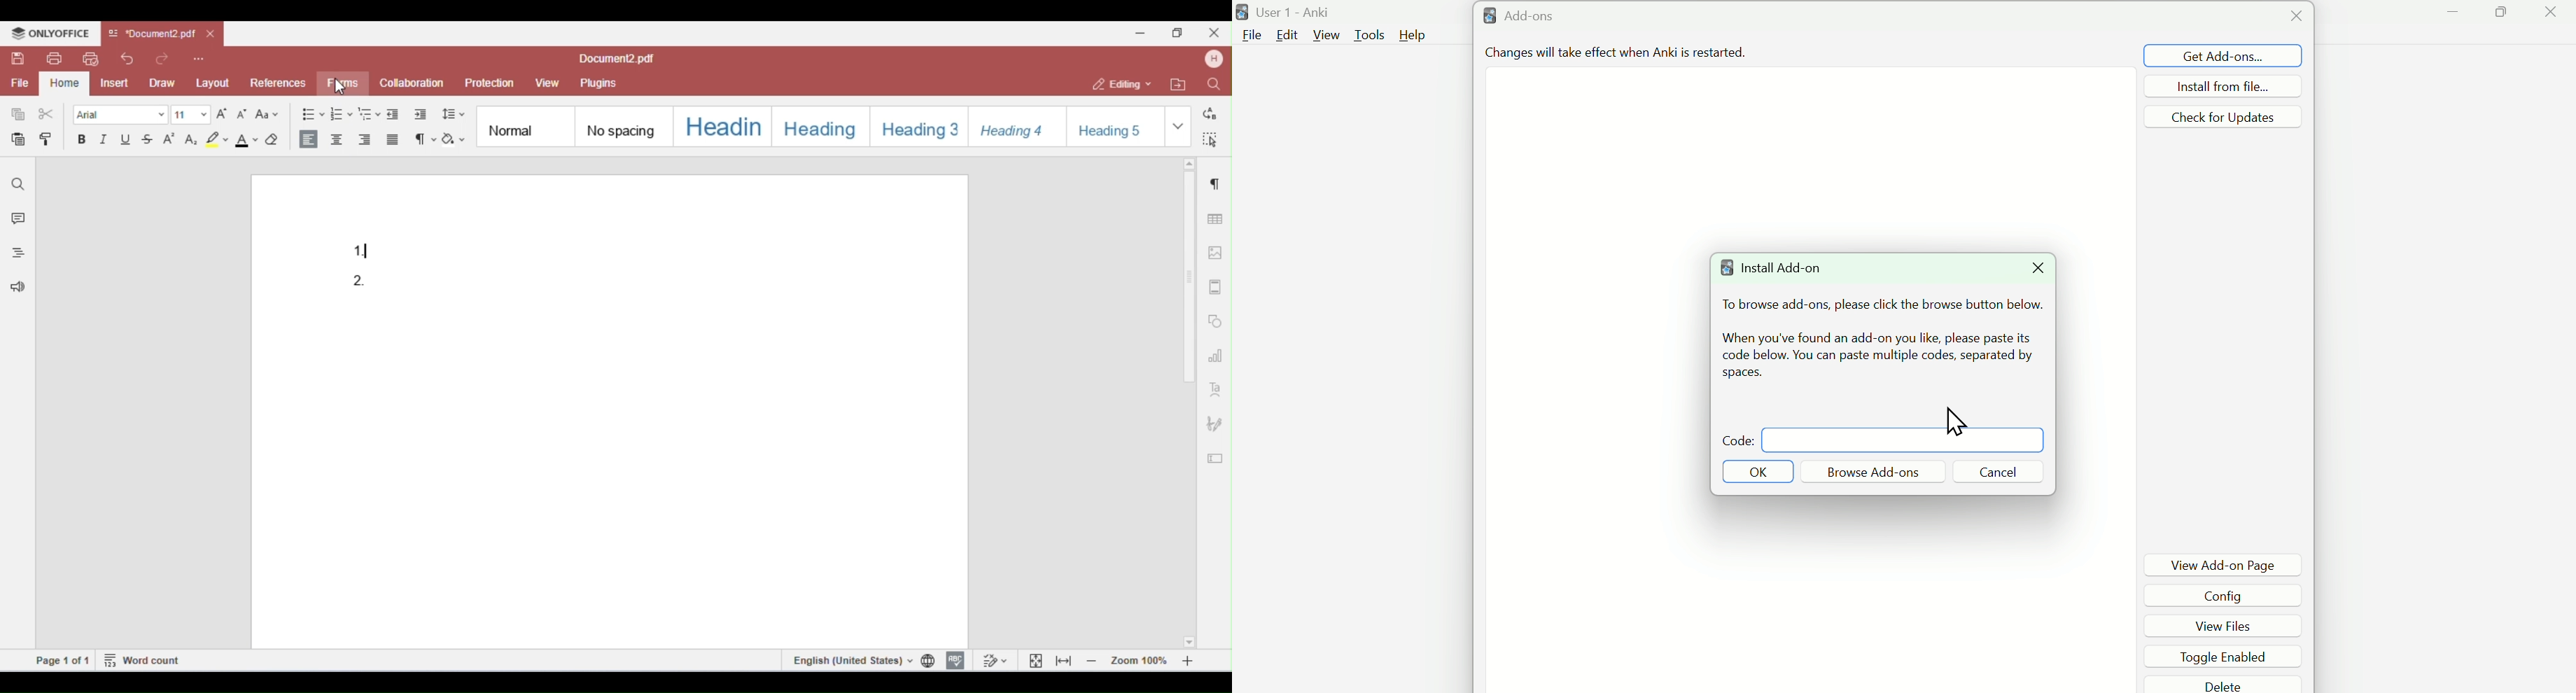 Image resolution: width=2576 pixels, height=700 pixels. I want to click on Toggle enabled, so click(2226, 654).